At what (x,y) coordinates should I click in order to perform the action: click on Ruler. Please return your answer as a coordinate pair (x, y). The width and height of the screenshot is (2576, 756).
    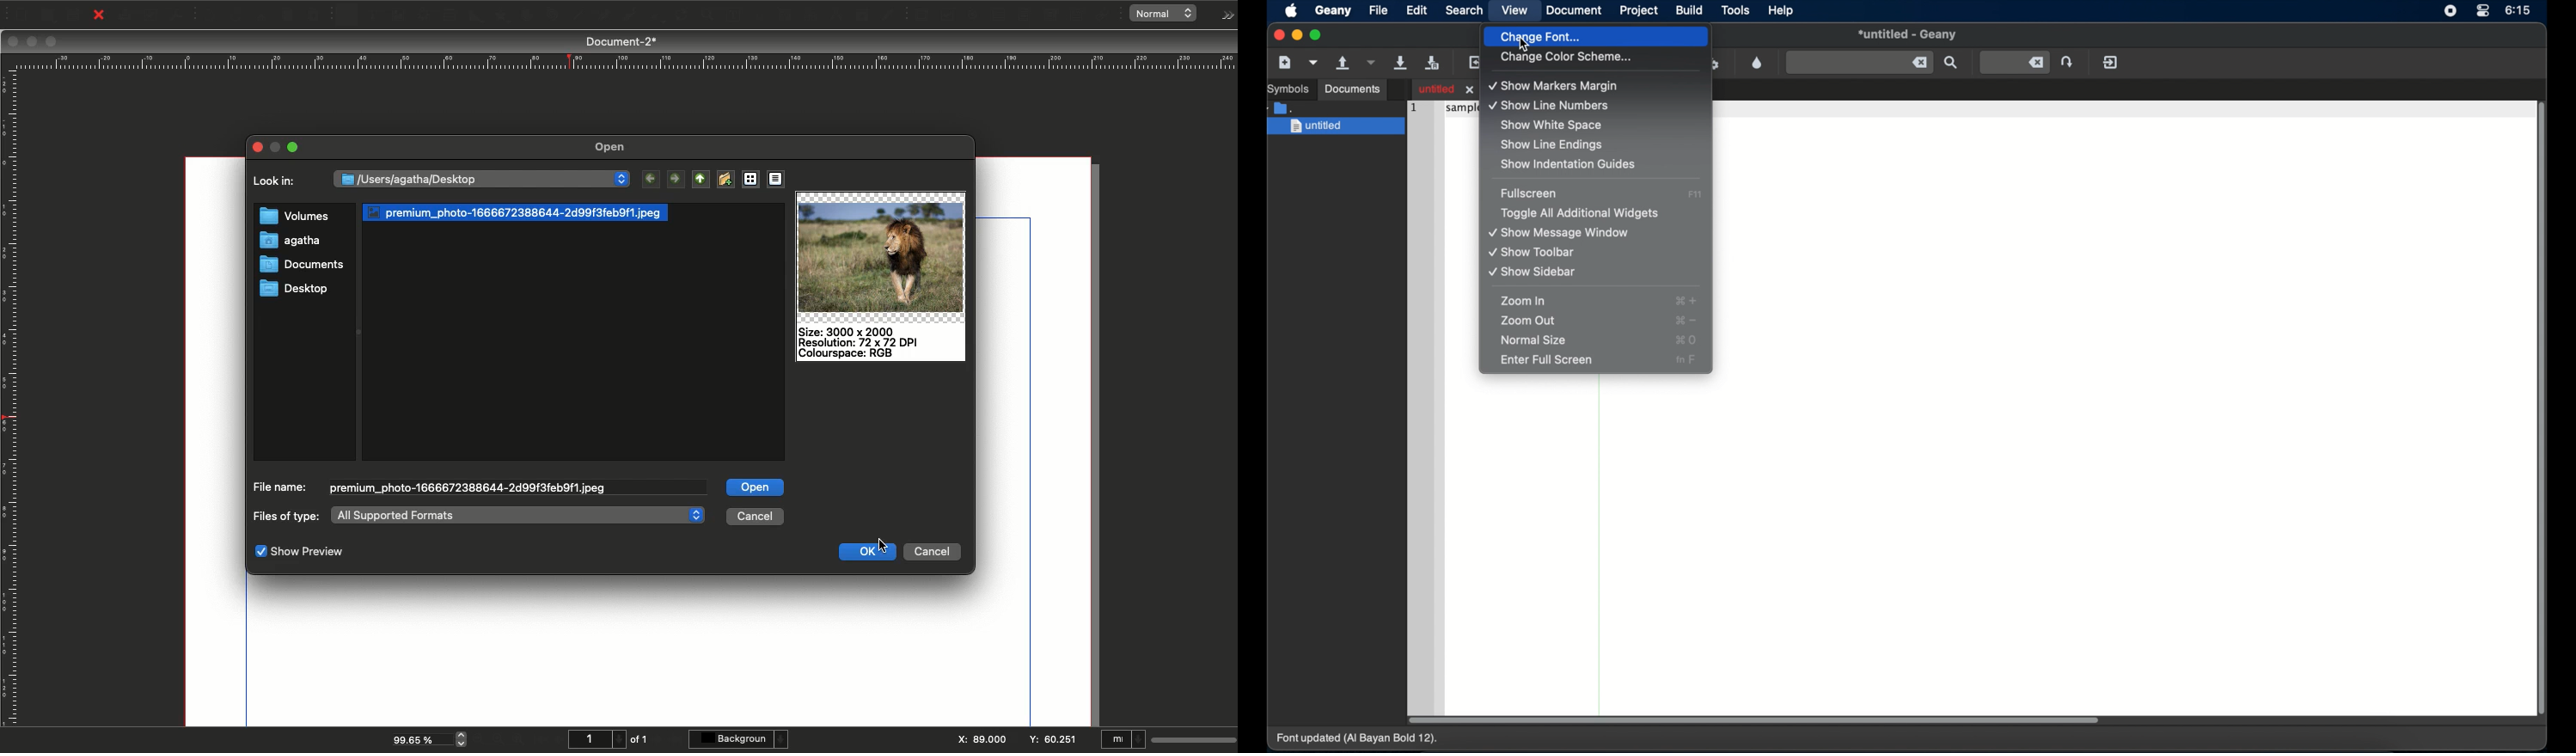
    Looking at the image, I should click on (623, 62).